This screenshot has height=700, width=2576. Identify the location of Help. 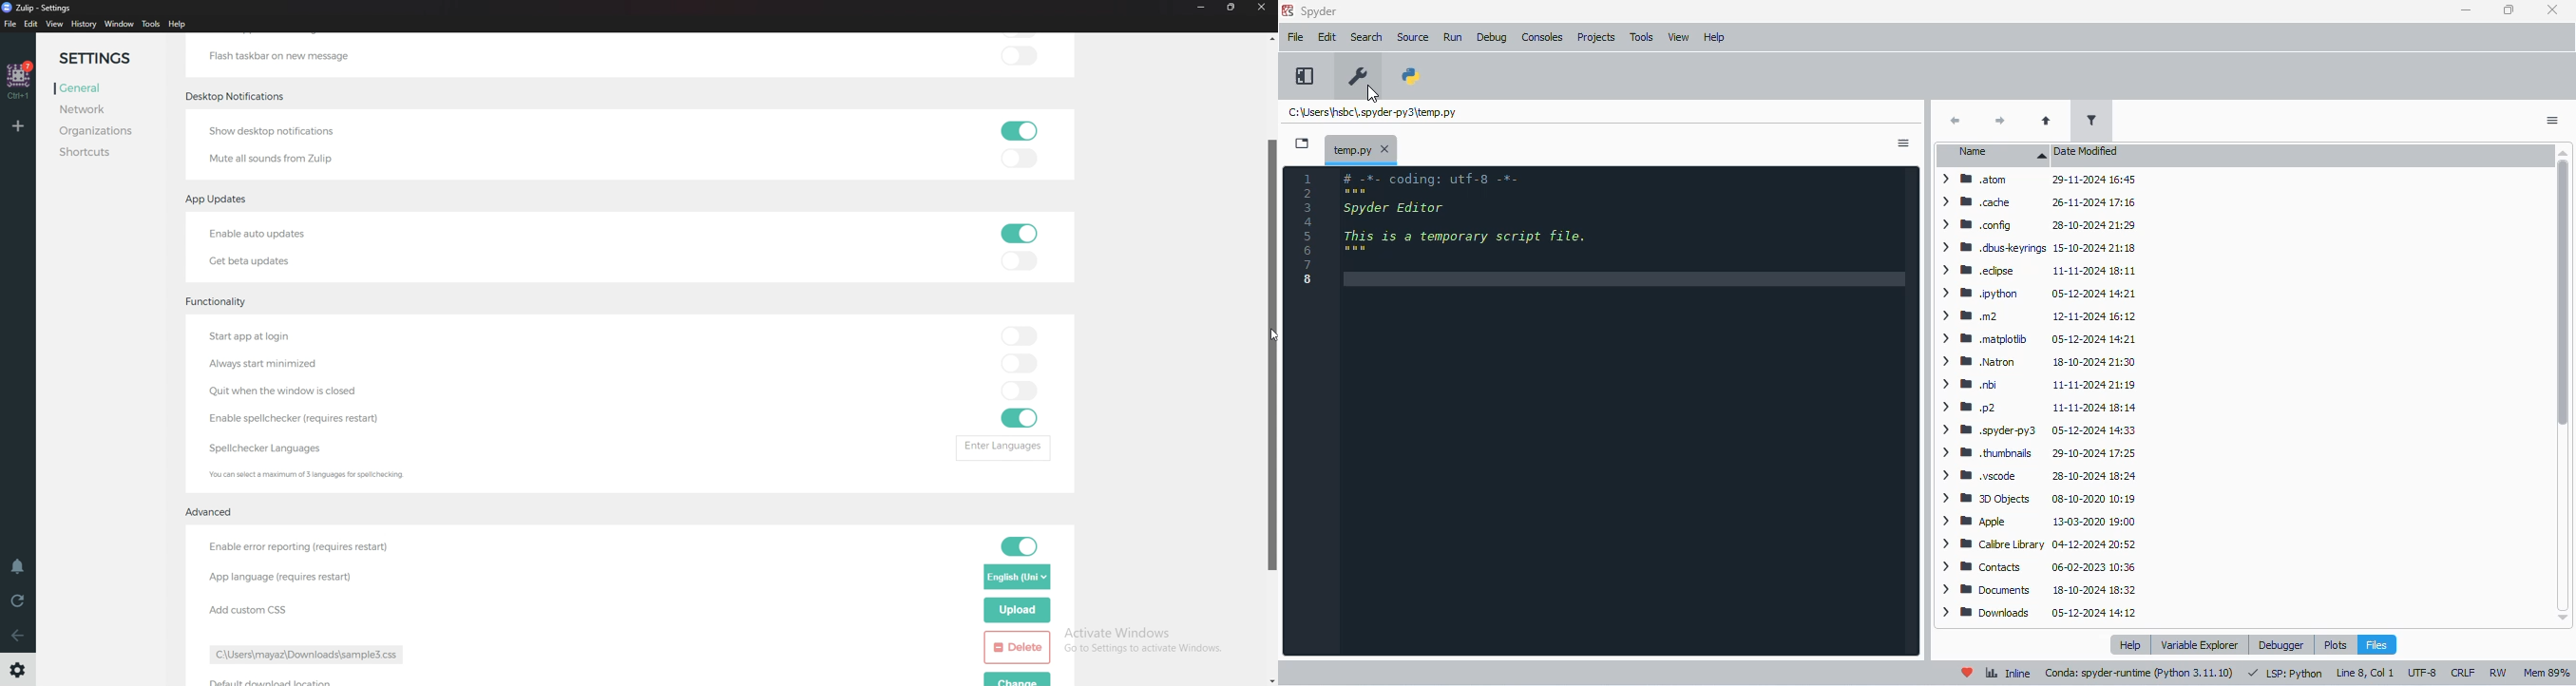
(179, 24).